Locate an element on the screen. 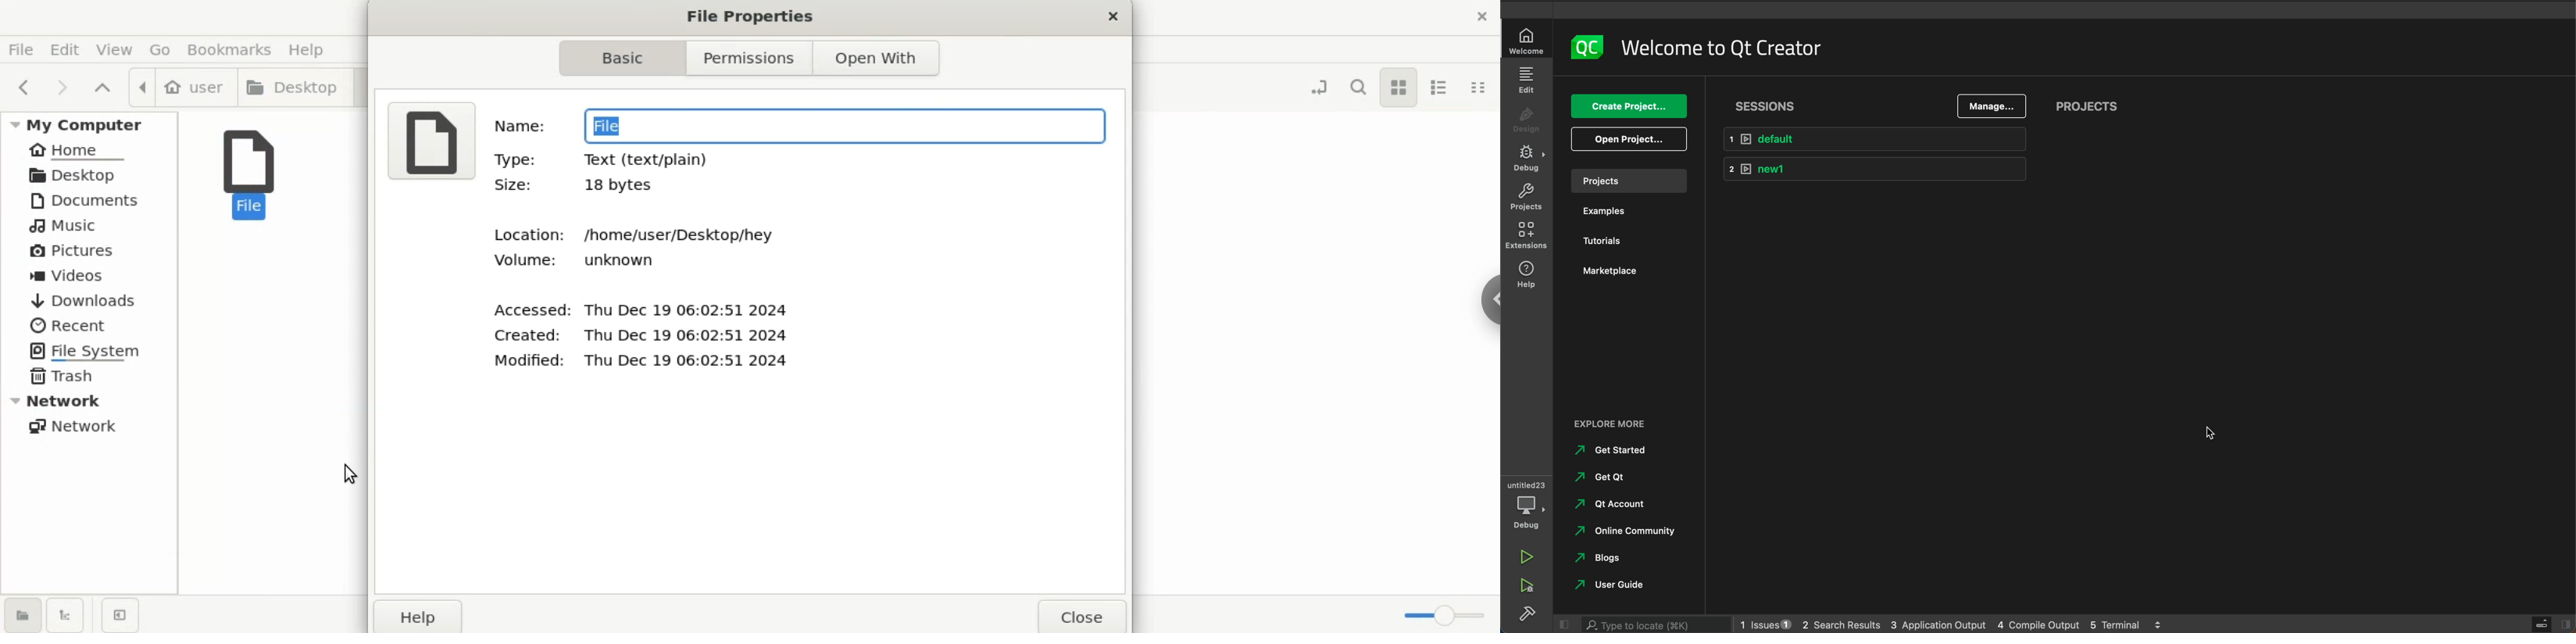 The height and width of the screenshot is (644, 2576). accessed: Thu Dec 19:06:02:51 2024 is located at coordinates (643, 307).